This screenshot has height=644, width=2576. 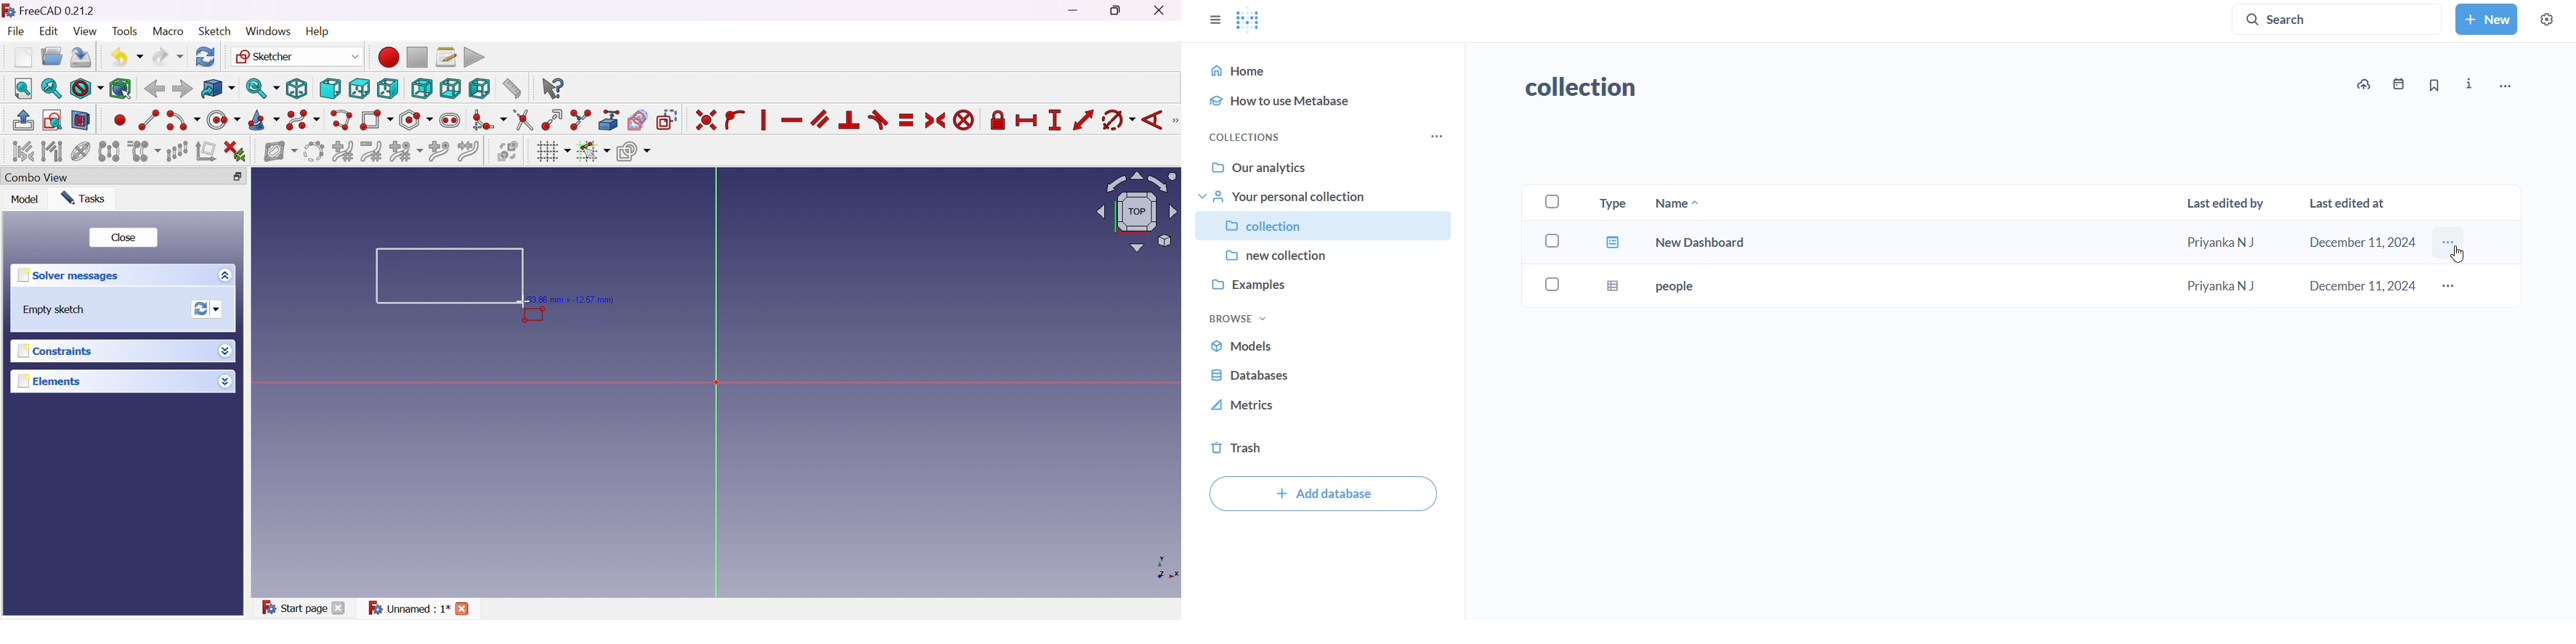 I want to click on Left, so click(x=480, y=88).